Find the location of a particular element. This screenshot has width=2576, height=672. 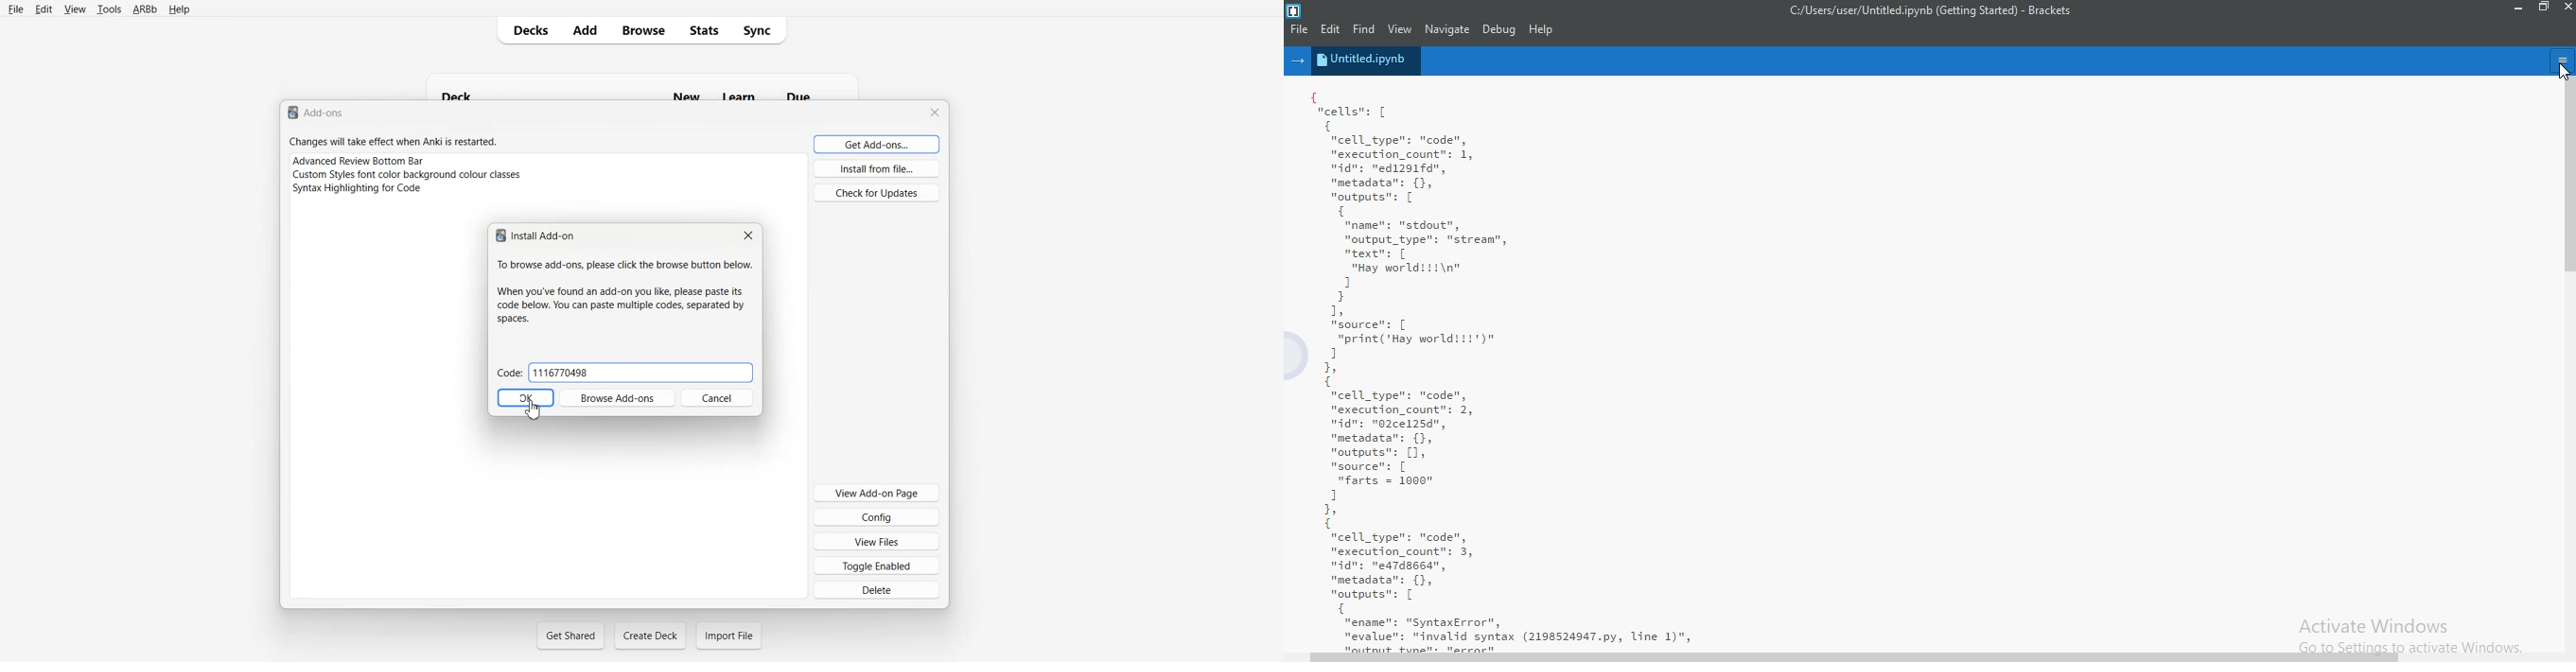

Decks is located at coordinates (526, 29).